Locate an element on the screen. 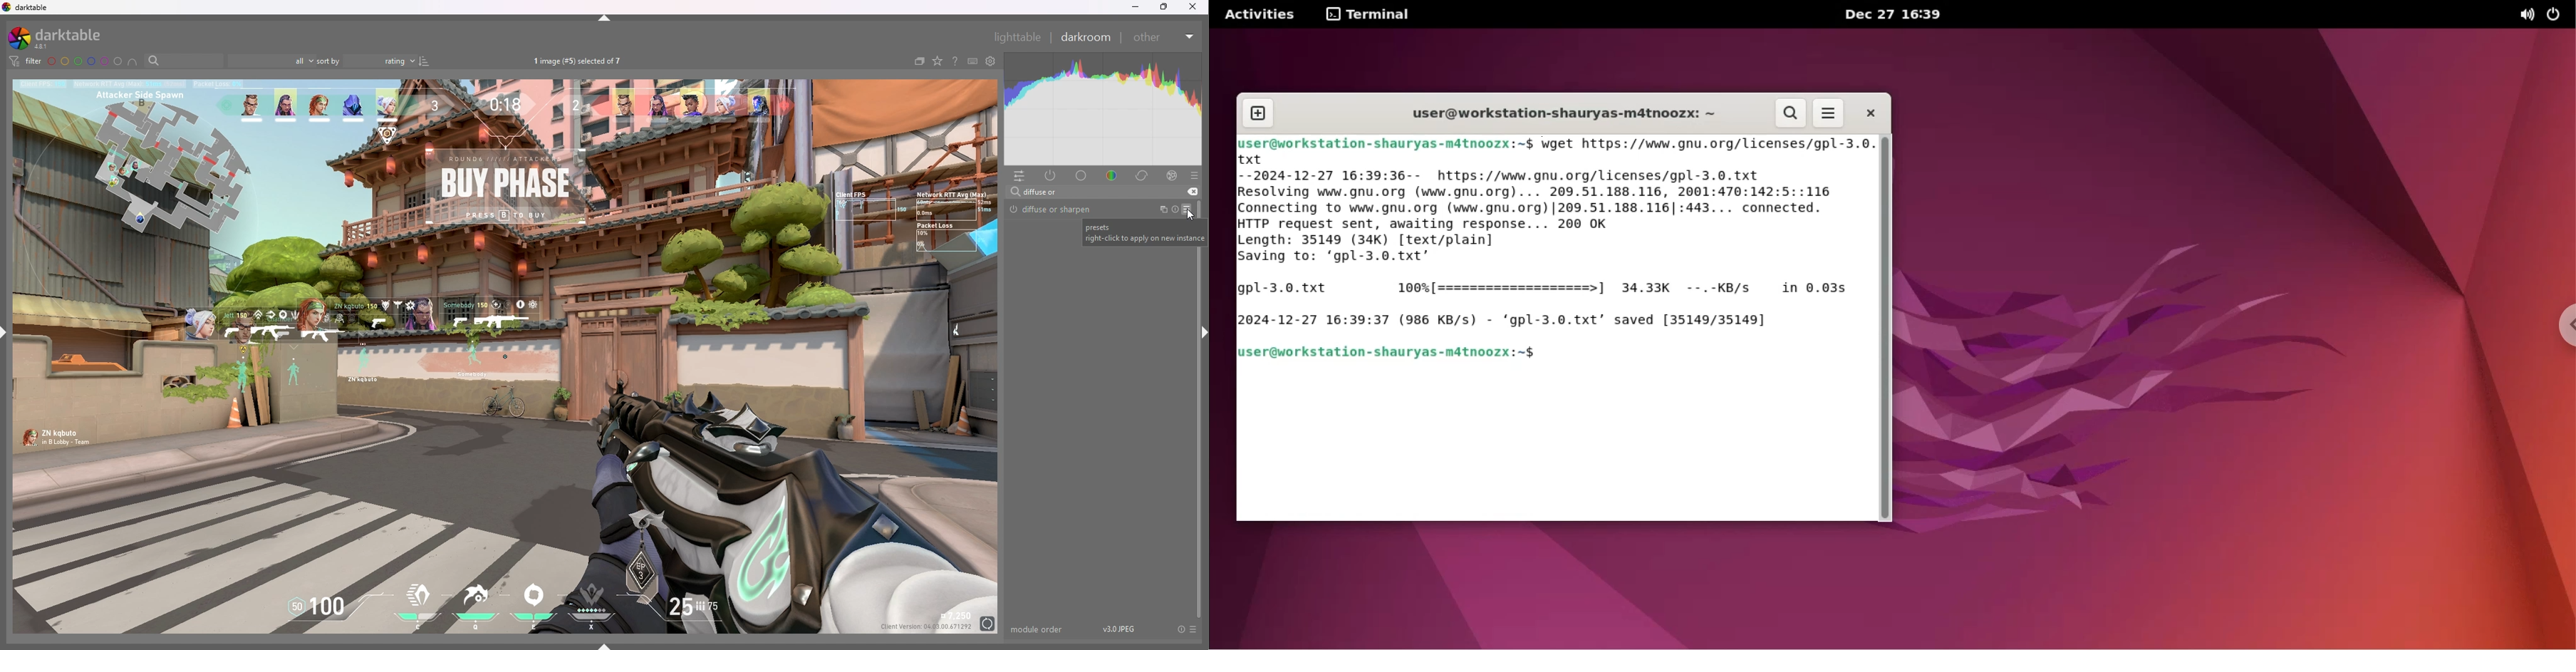 The width and height of the screenshot is (2576, 672). active modules is located at coordinates (1051, 175).